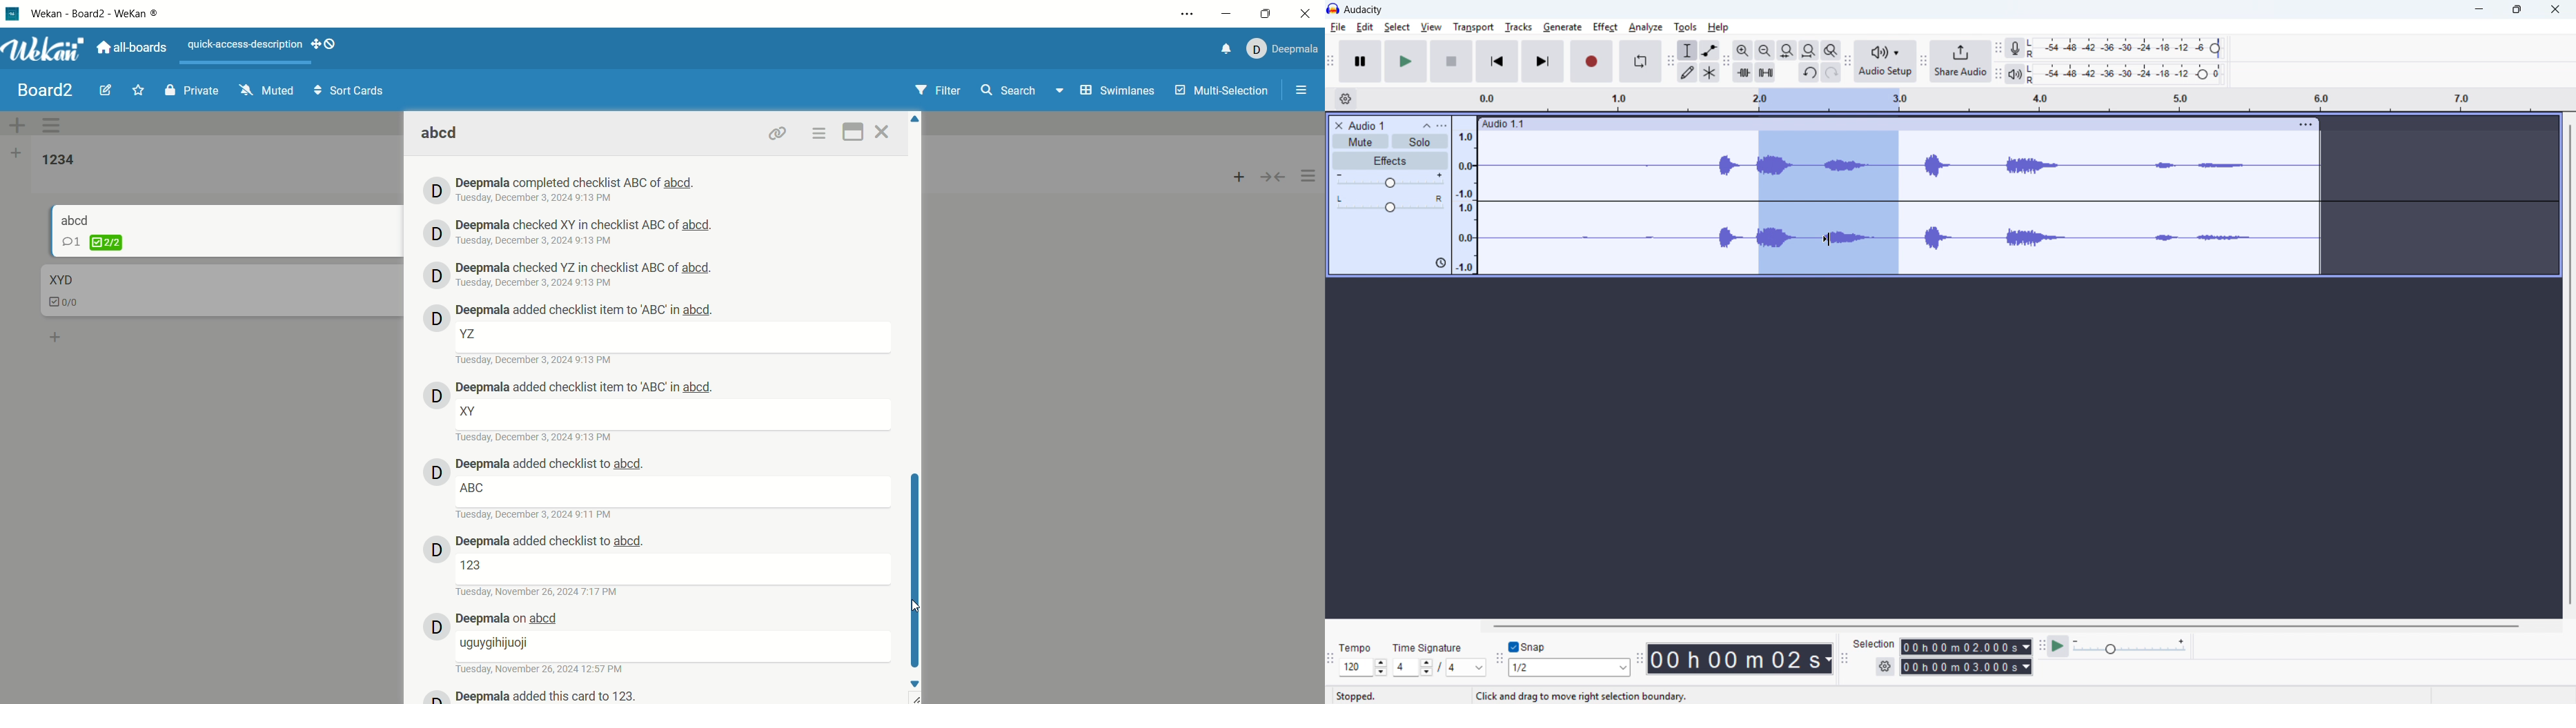 Image resolution: width=2576 pixels, height=728 pixels. I want to click on options, so click(1189, 14).